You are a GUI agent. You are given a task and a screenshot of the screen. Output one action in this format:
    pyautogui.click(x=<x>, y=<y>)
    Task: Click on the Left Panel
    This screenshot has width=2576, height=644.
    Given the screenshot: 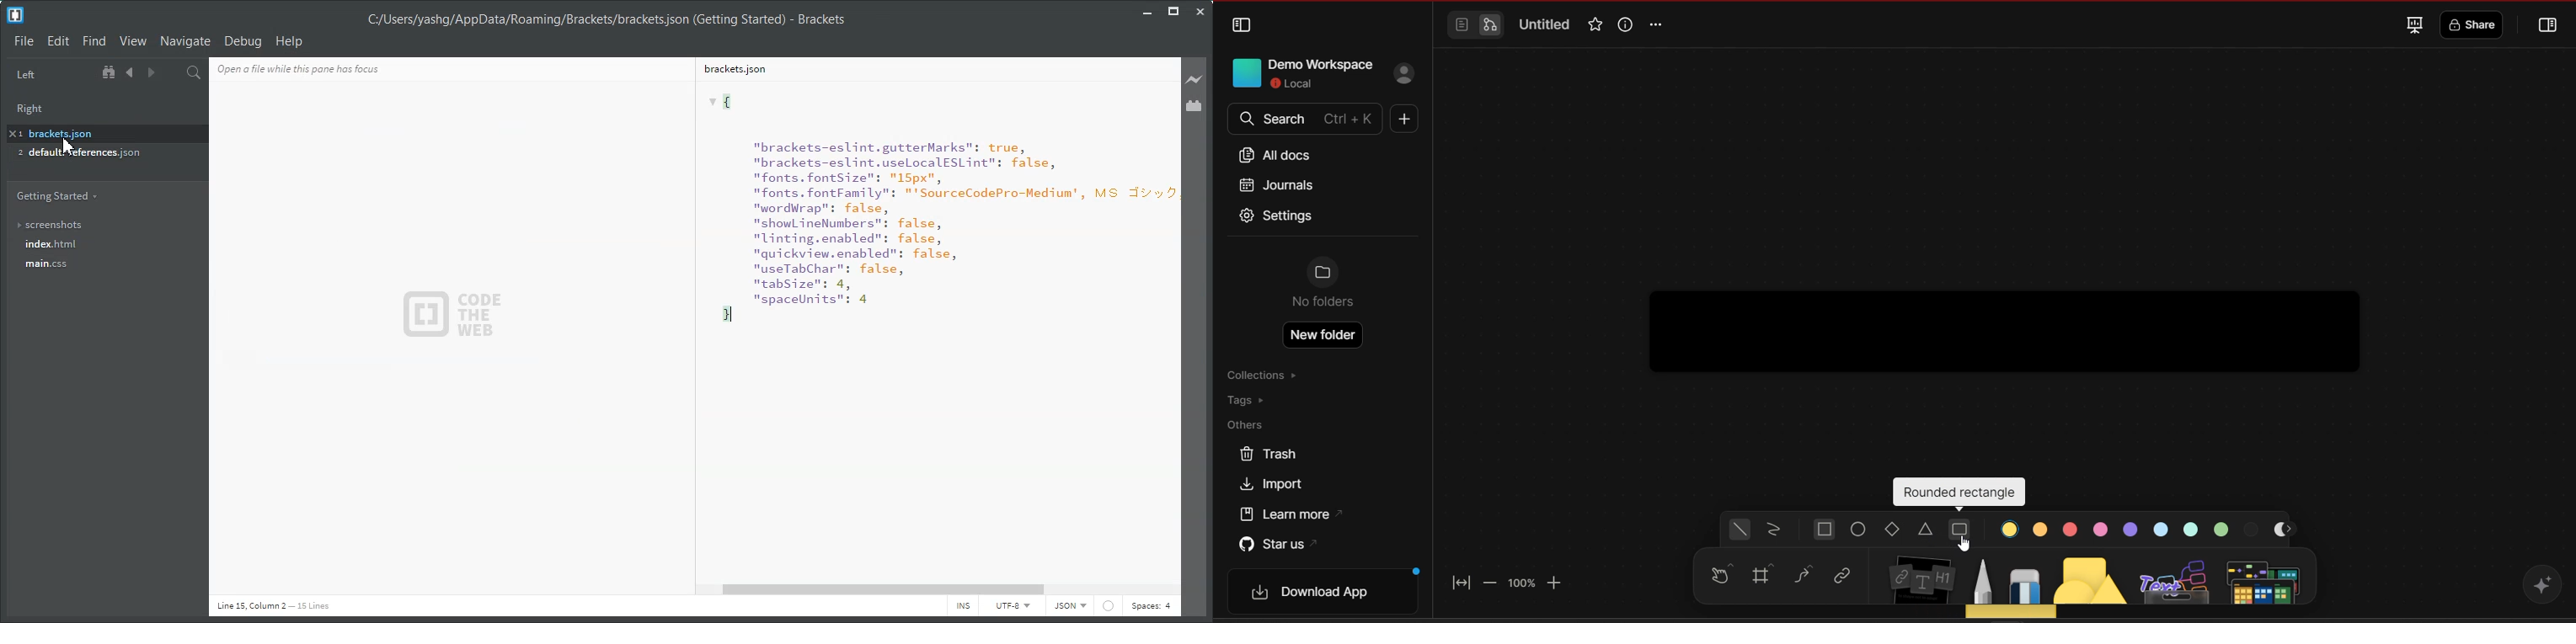 What is the action you would take?
    pyautogui.click(x=25, y=75)
    